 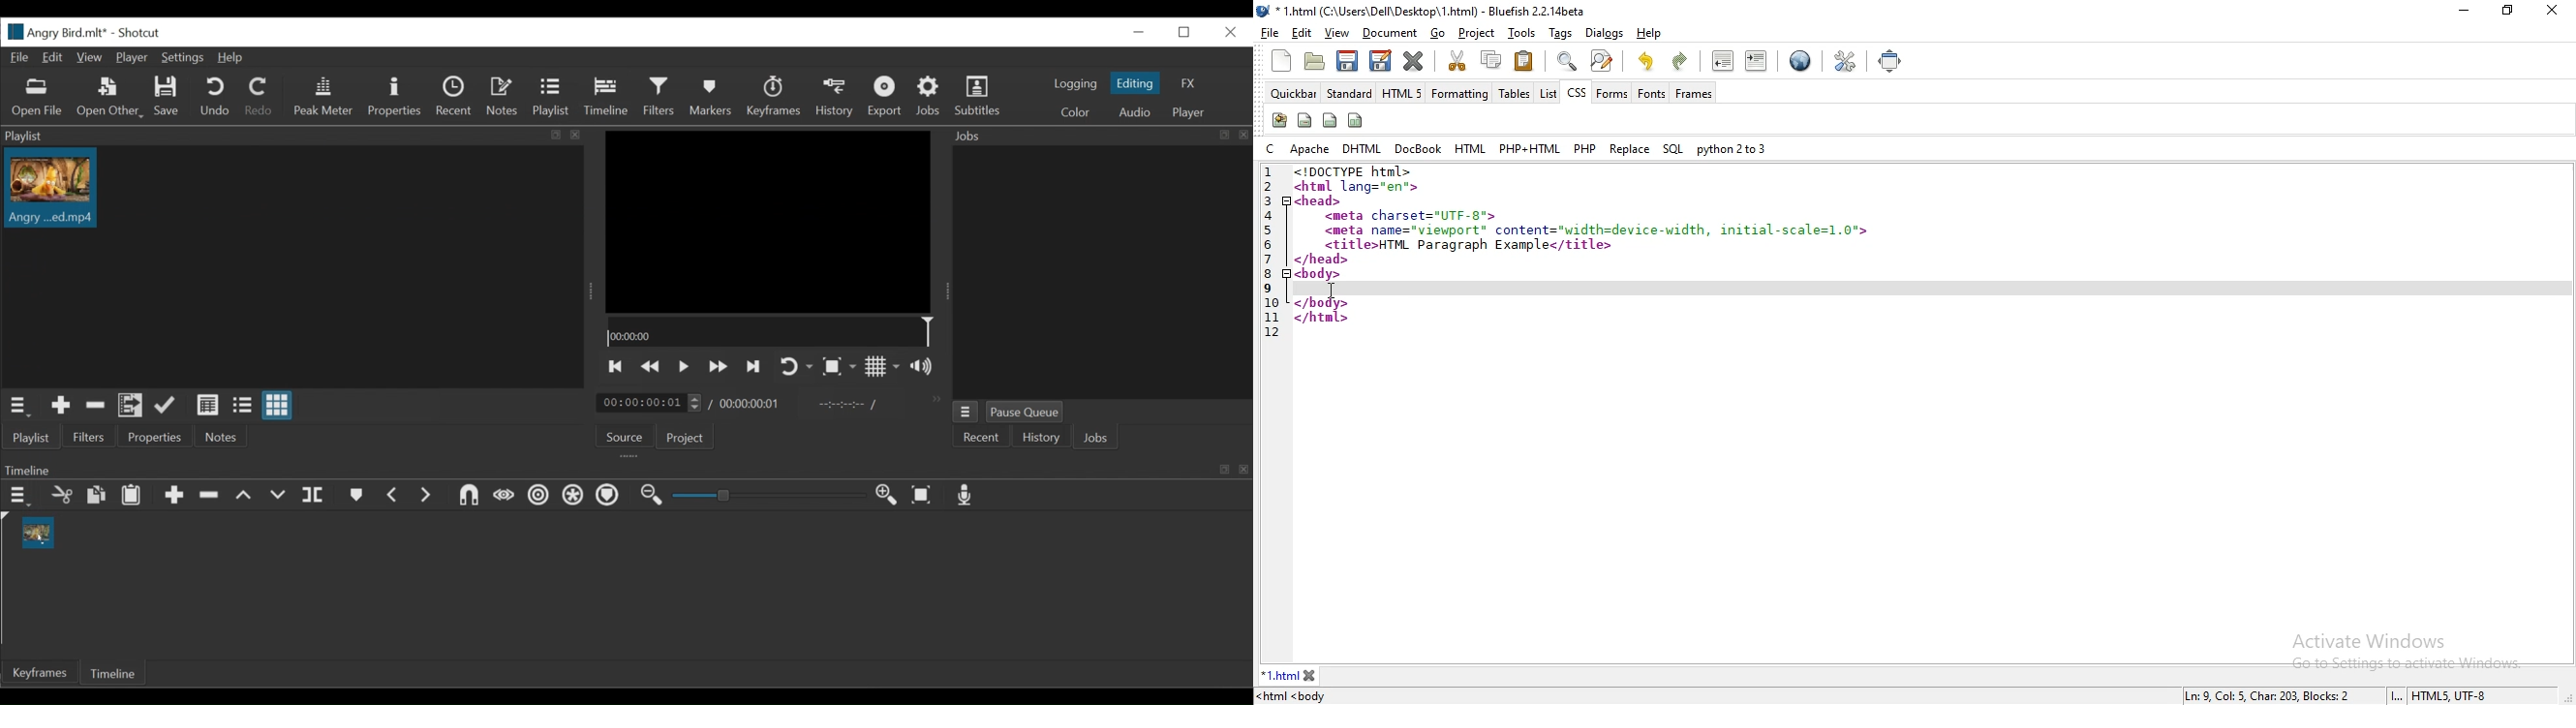 I want to click on Media Viewer, so click(x=770, y=220).